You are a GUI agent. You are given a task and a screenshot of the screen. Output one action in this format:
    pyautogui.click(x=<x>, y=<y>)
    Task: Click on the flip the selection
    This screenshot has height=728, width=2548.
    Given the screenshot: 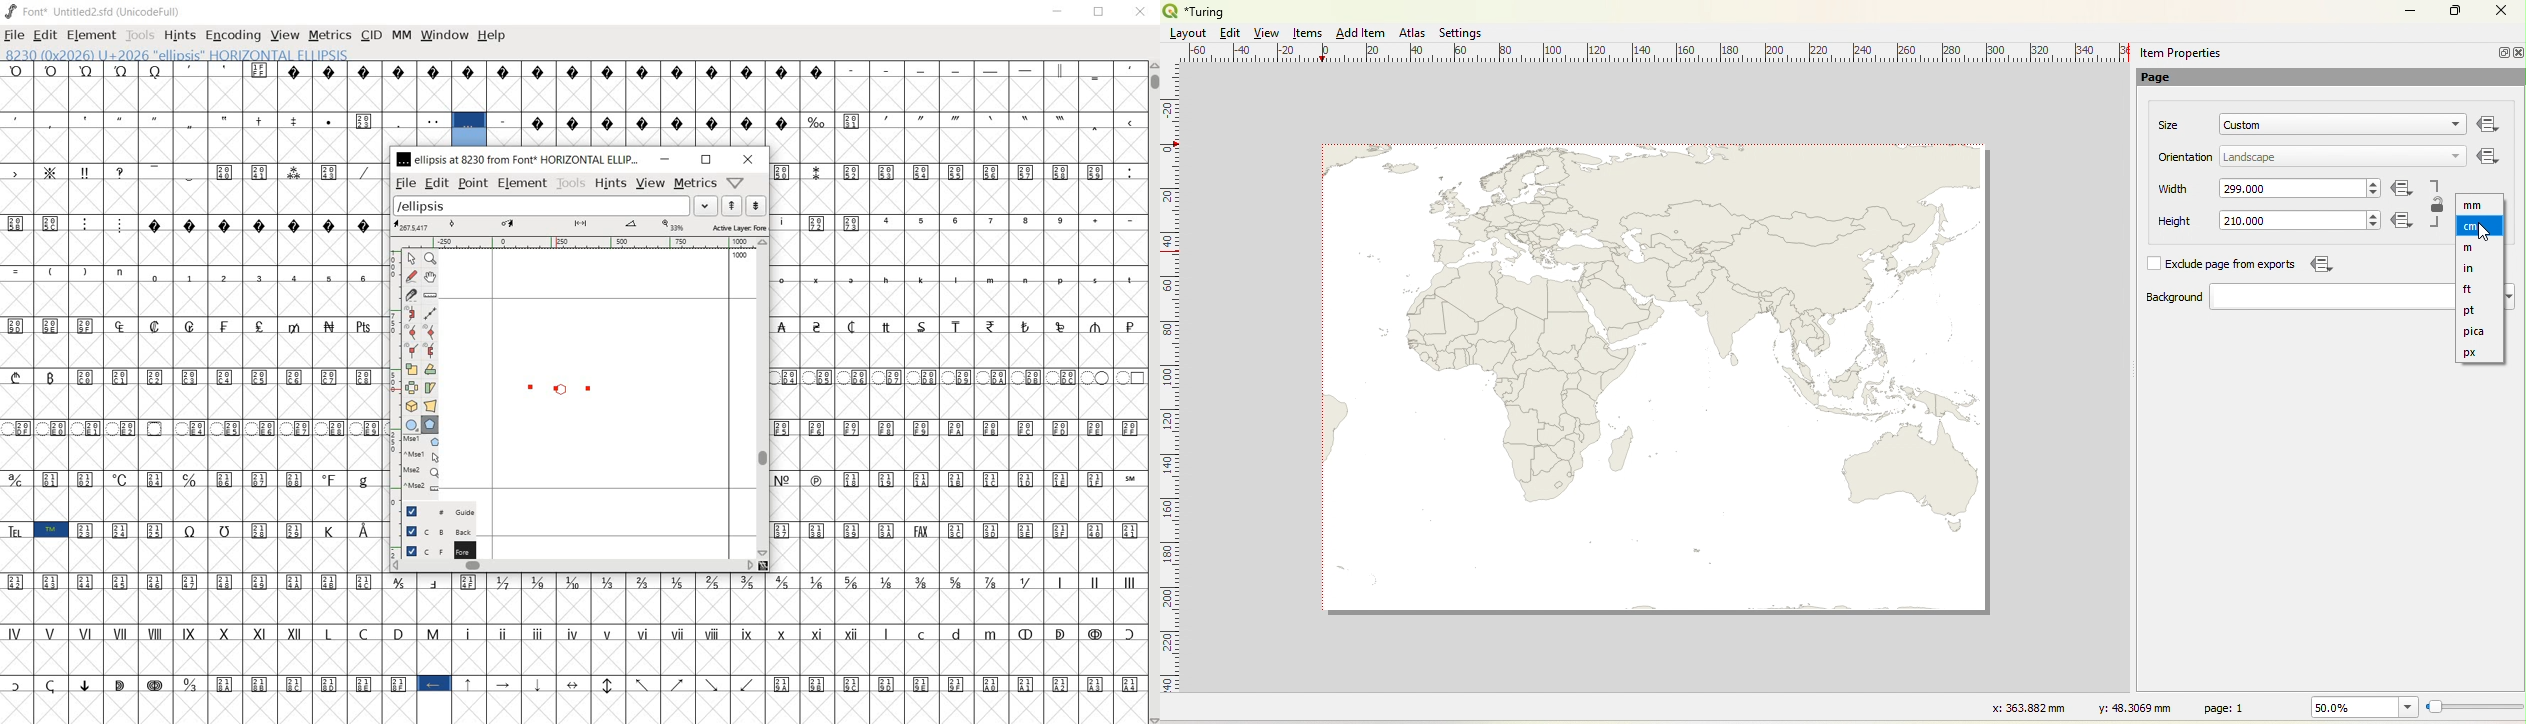 What is the action you would take?
    pyautogui.click(x=412, y=387)
    